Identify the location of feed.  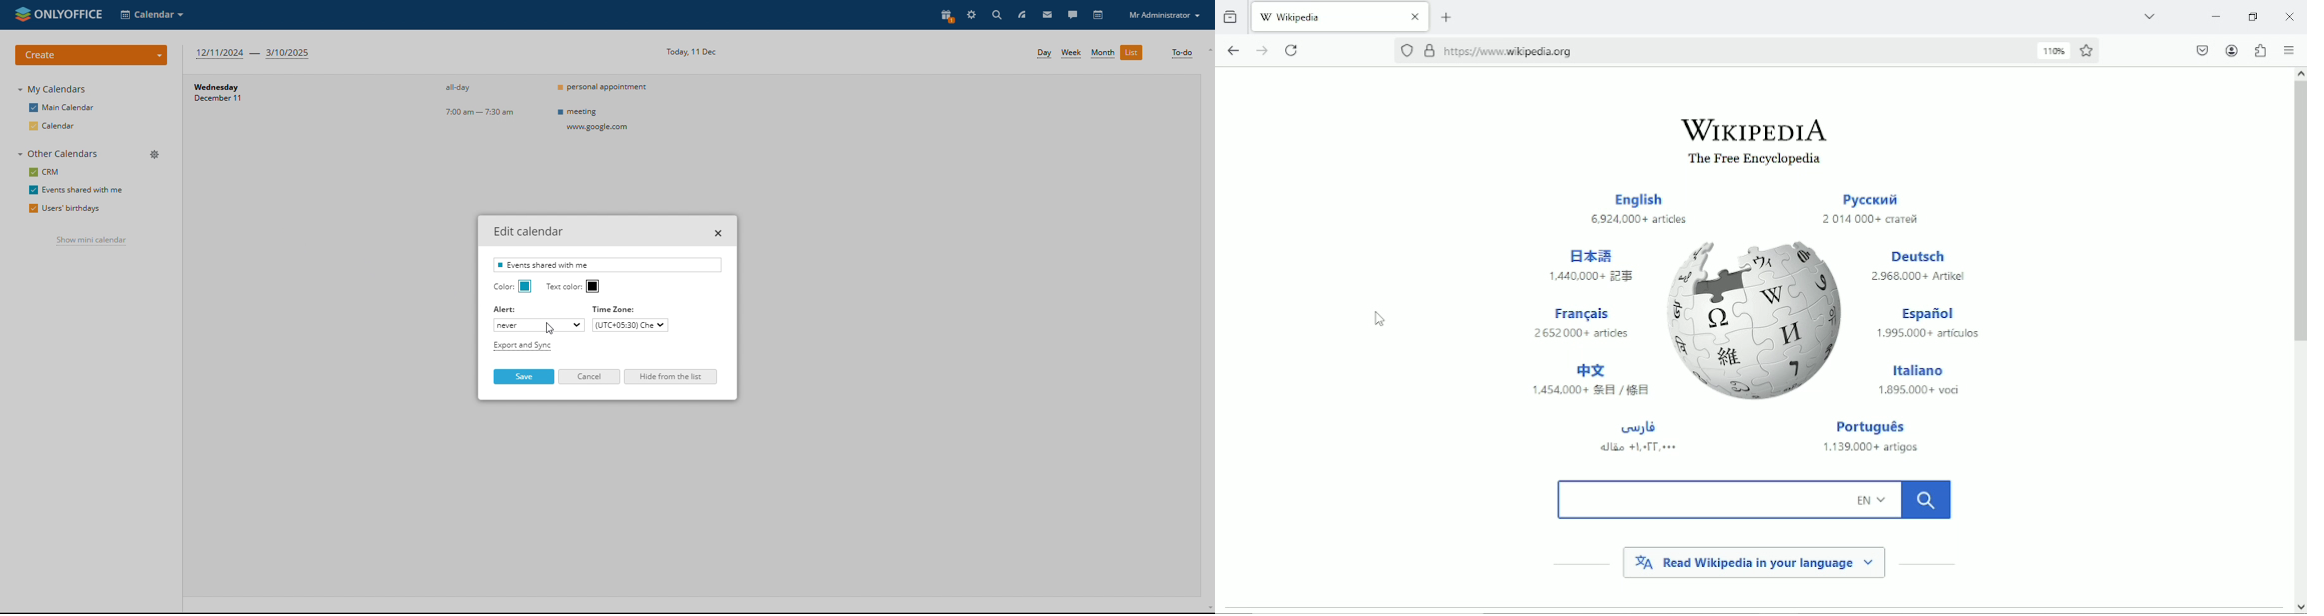
(1021, 15).